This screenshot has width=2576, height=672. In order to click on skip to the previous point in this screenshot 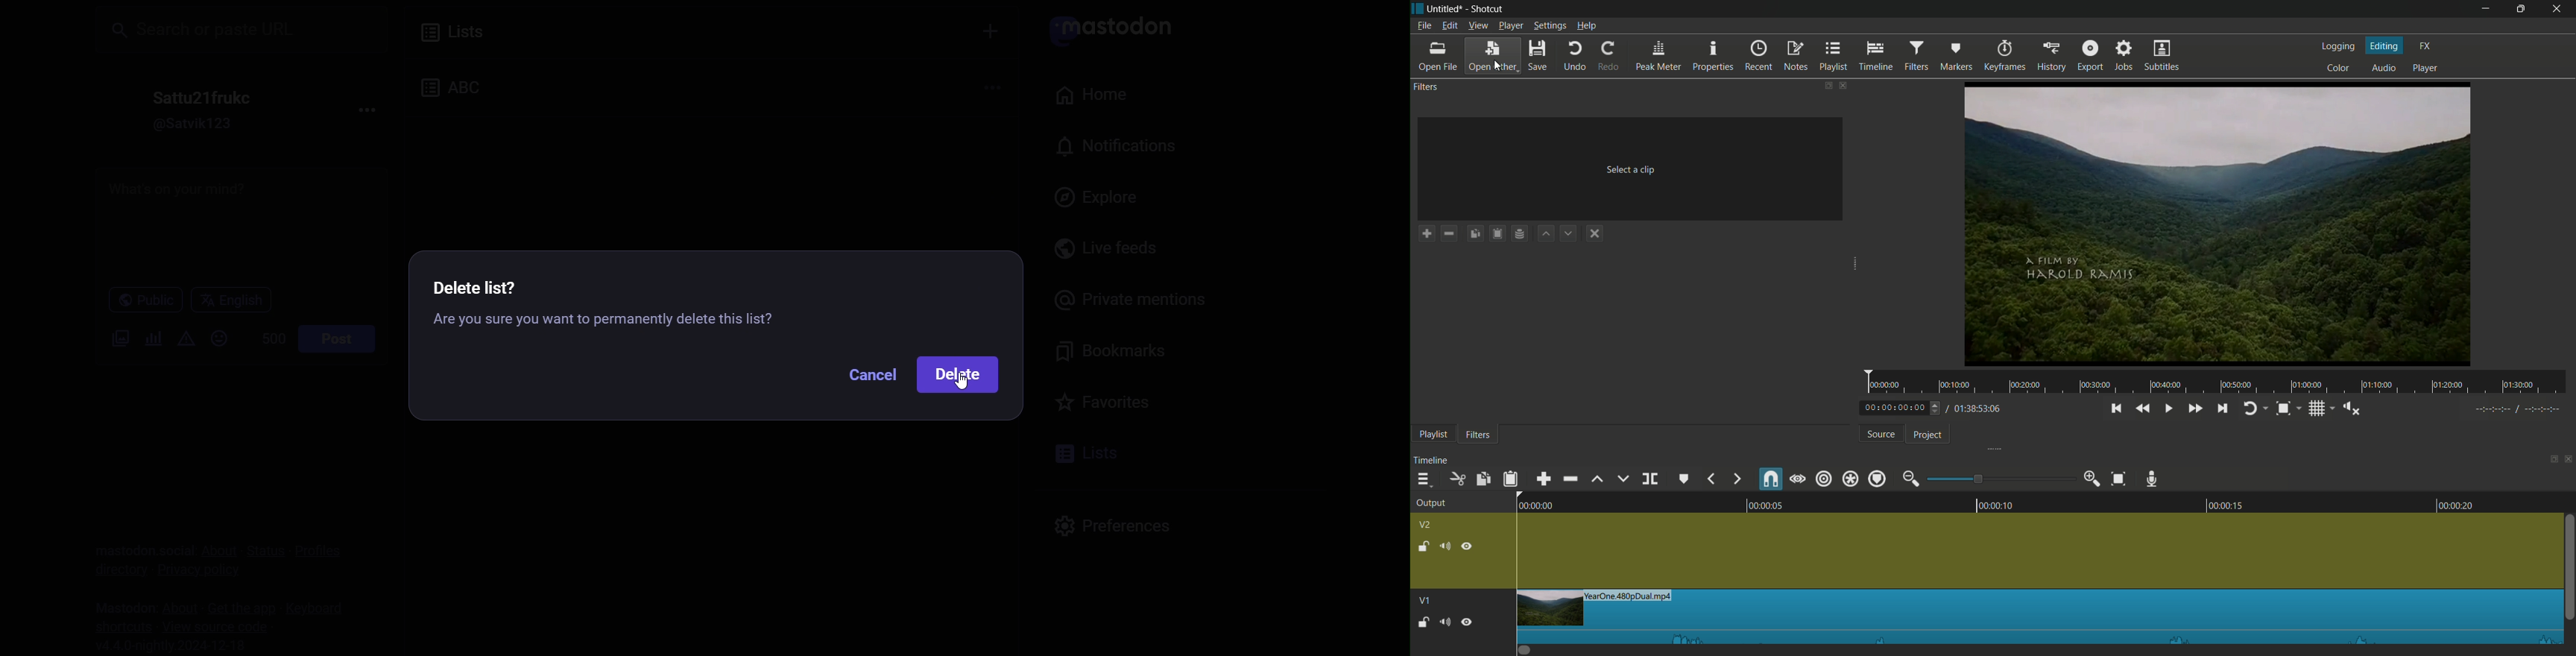, I will do `click(2118, 407)`.